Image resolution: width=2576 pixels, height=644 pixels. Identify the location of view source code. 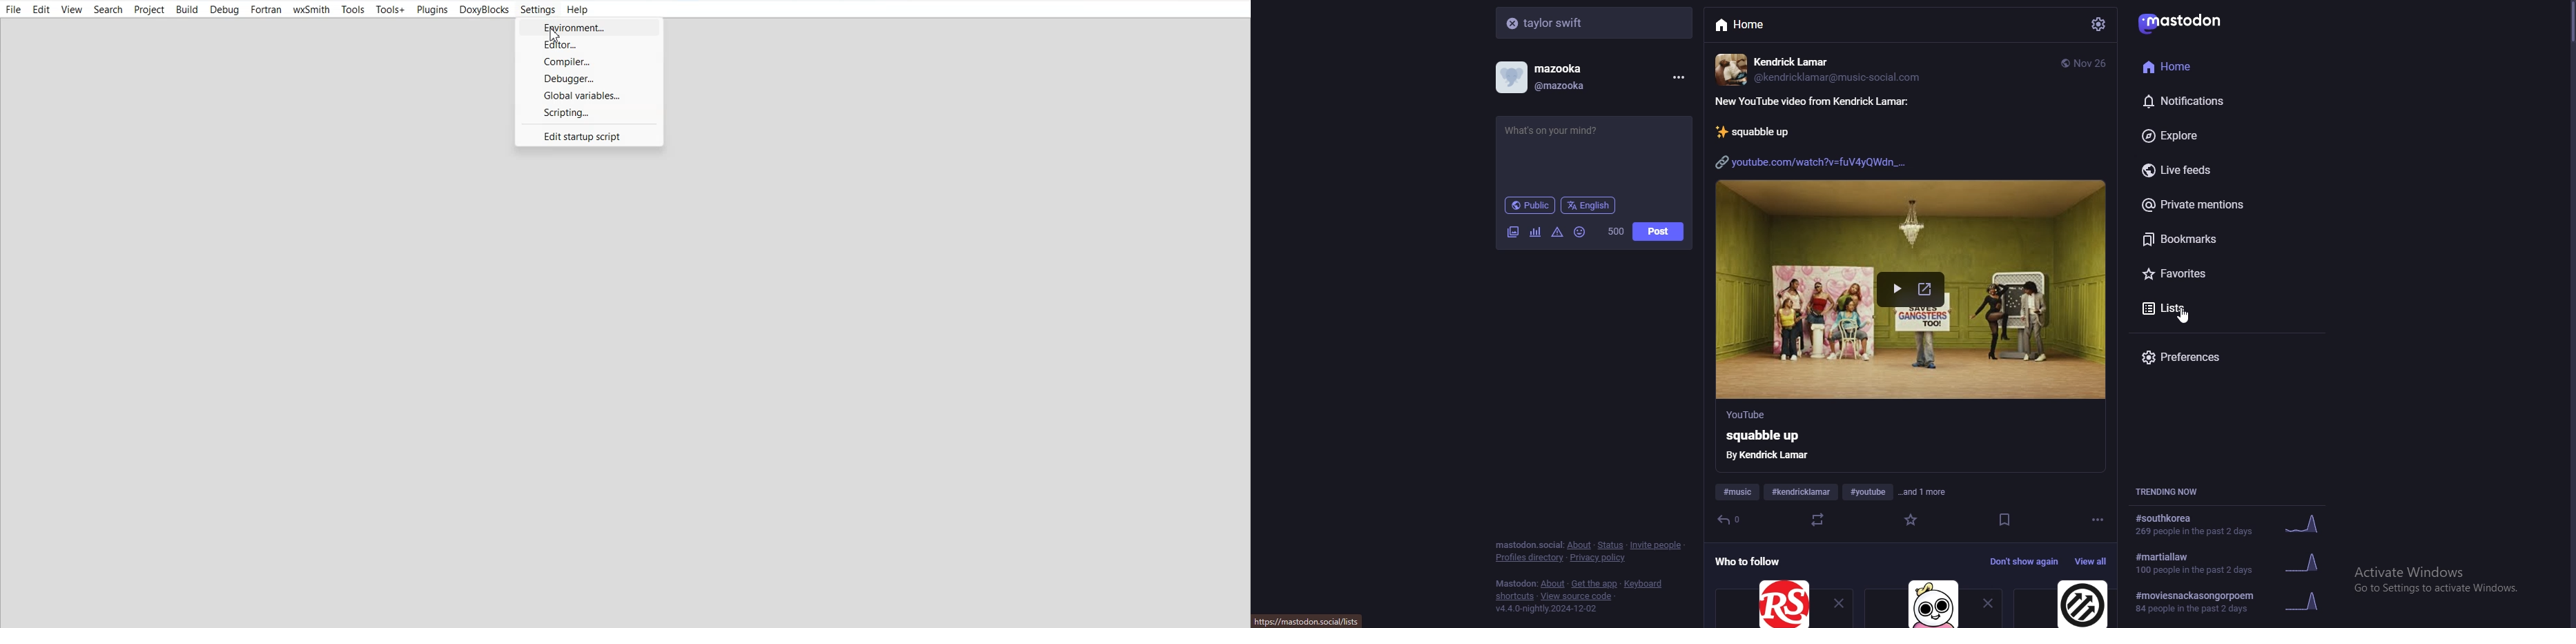
(1577, 597).